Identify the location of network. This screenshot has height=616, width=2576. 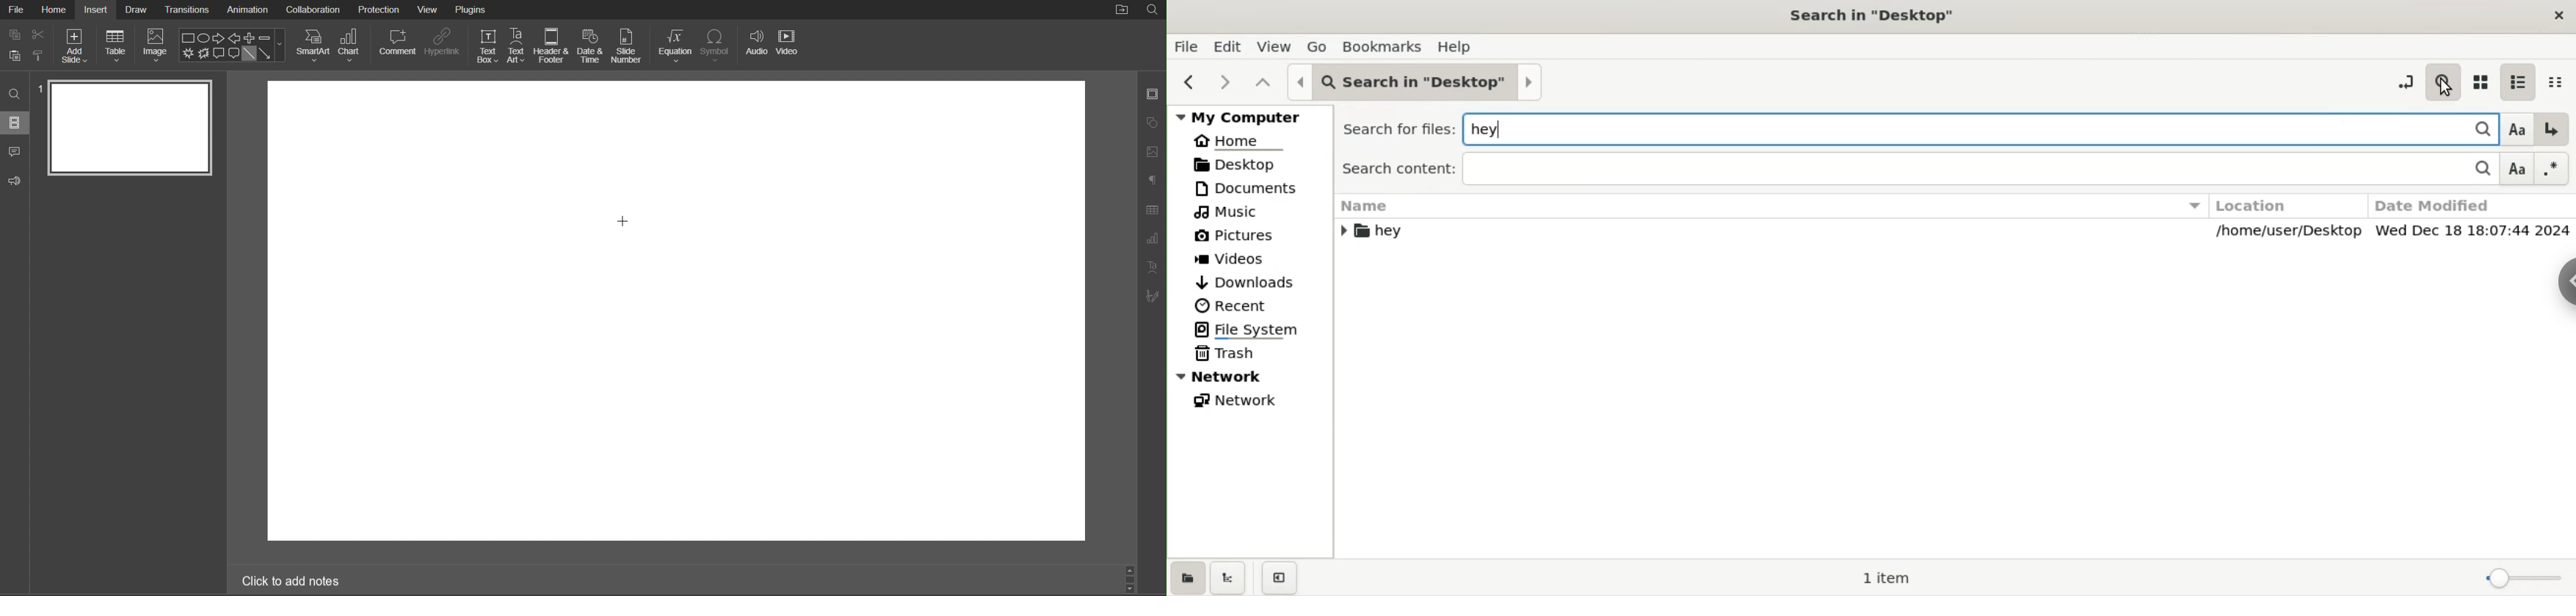
(1250, 377).